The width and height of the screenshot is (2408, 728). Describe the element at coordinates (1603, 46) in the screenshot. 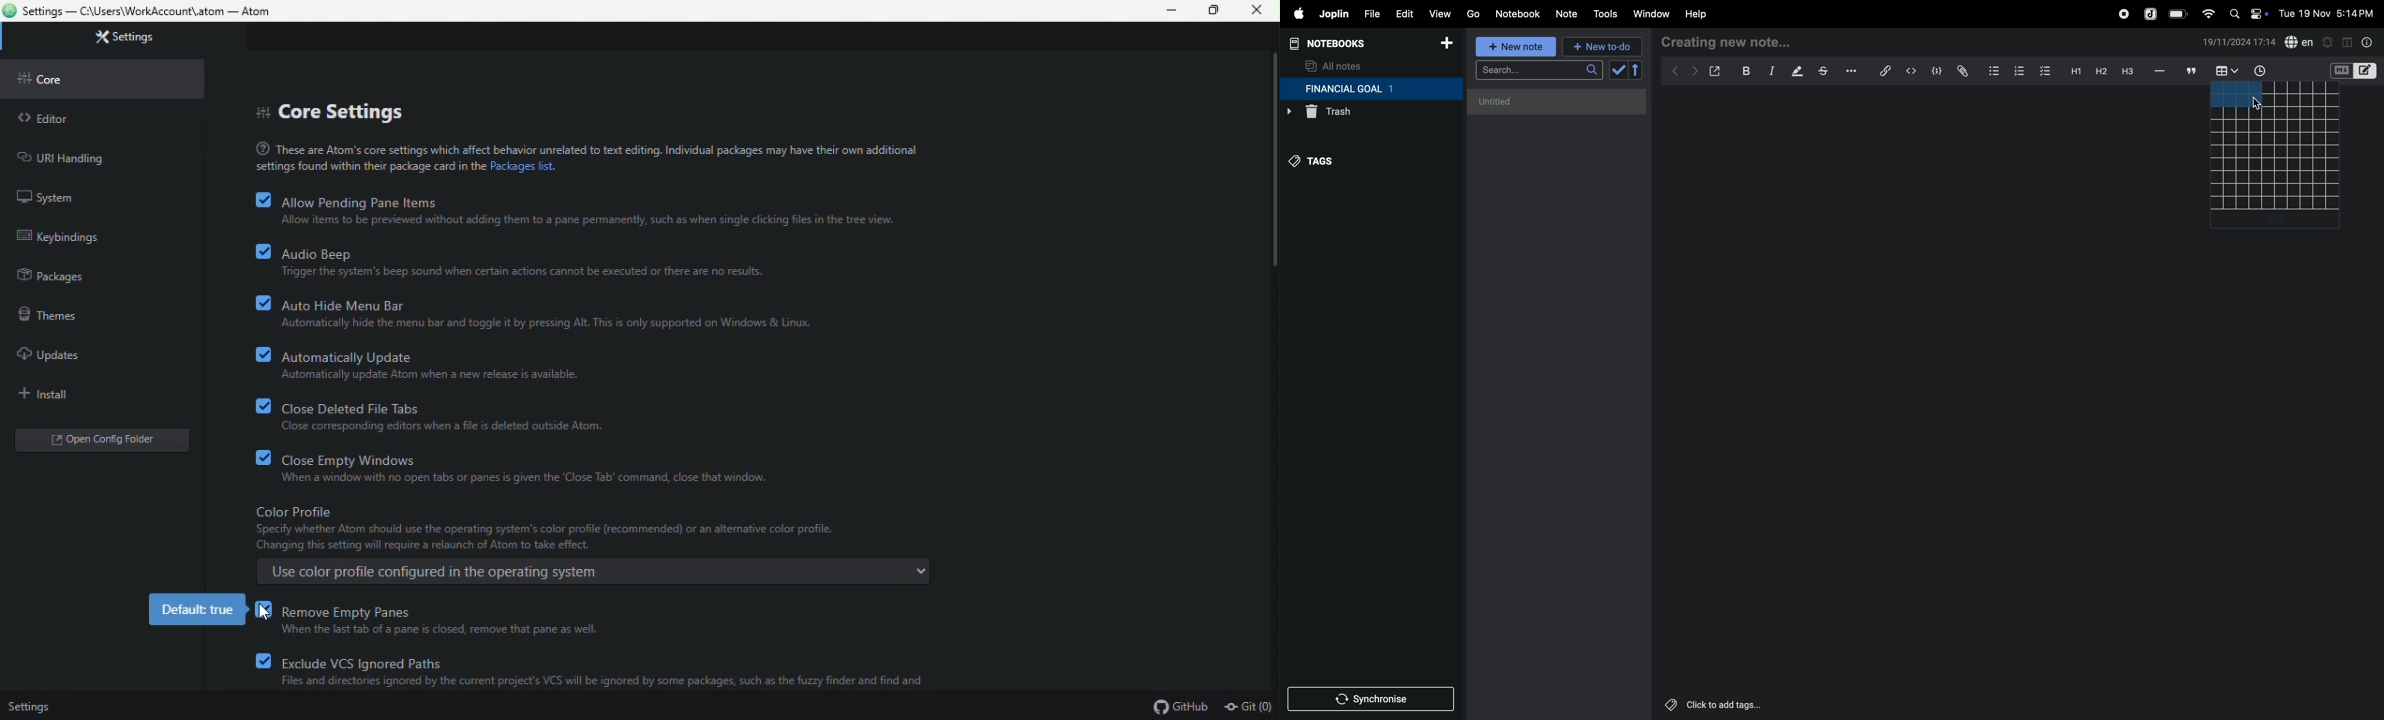

I see `new to-do` at that location.